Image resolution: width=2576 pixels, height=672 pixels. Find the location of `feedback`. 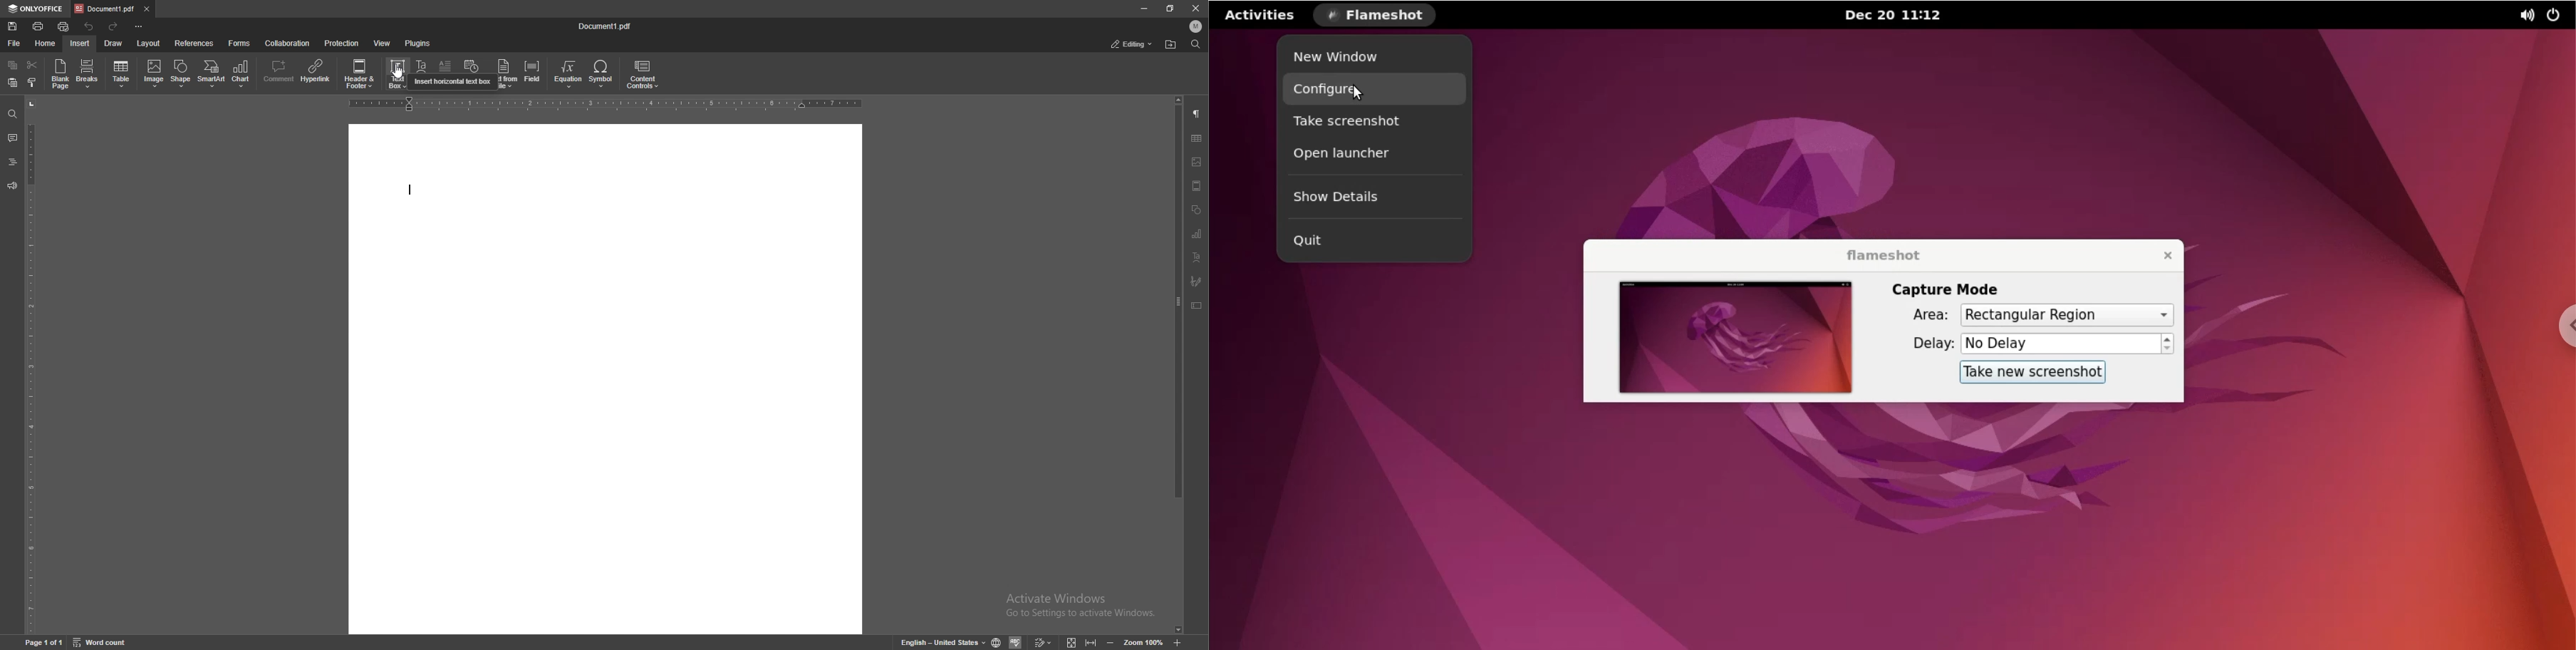

feedback is located at coordinates (12, 185).